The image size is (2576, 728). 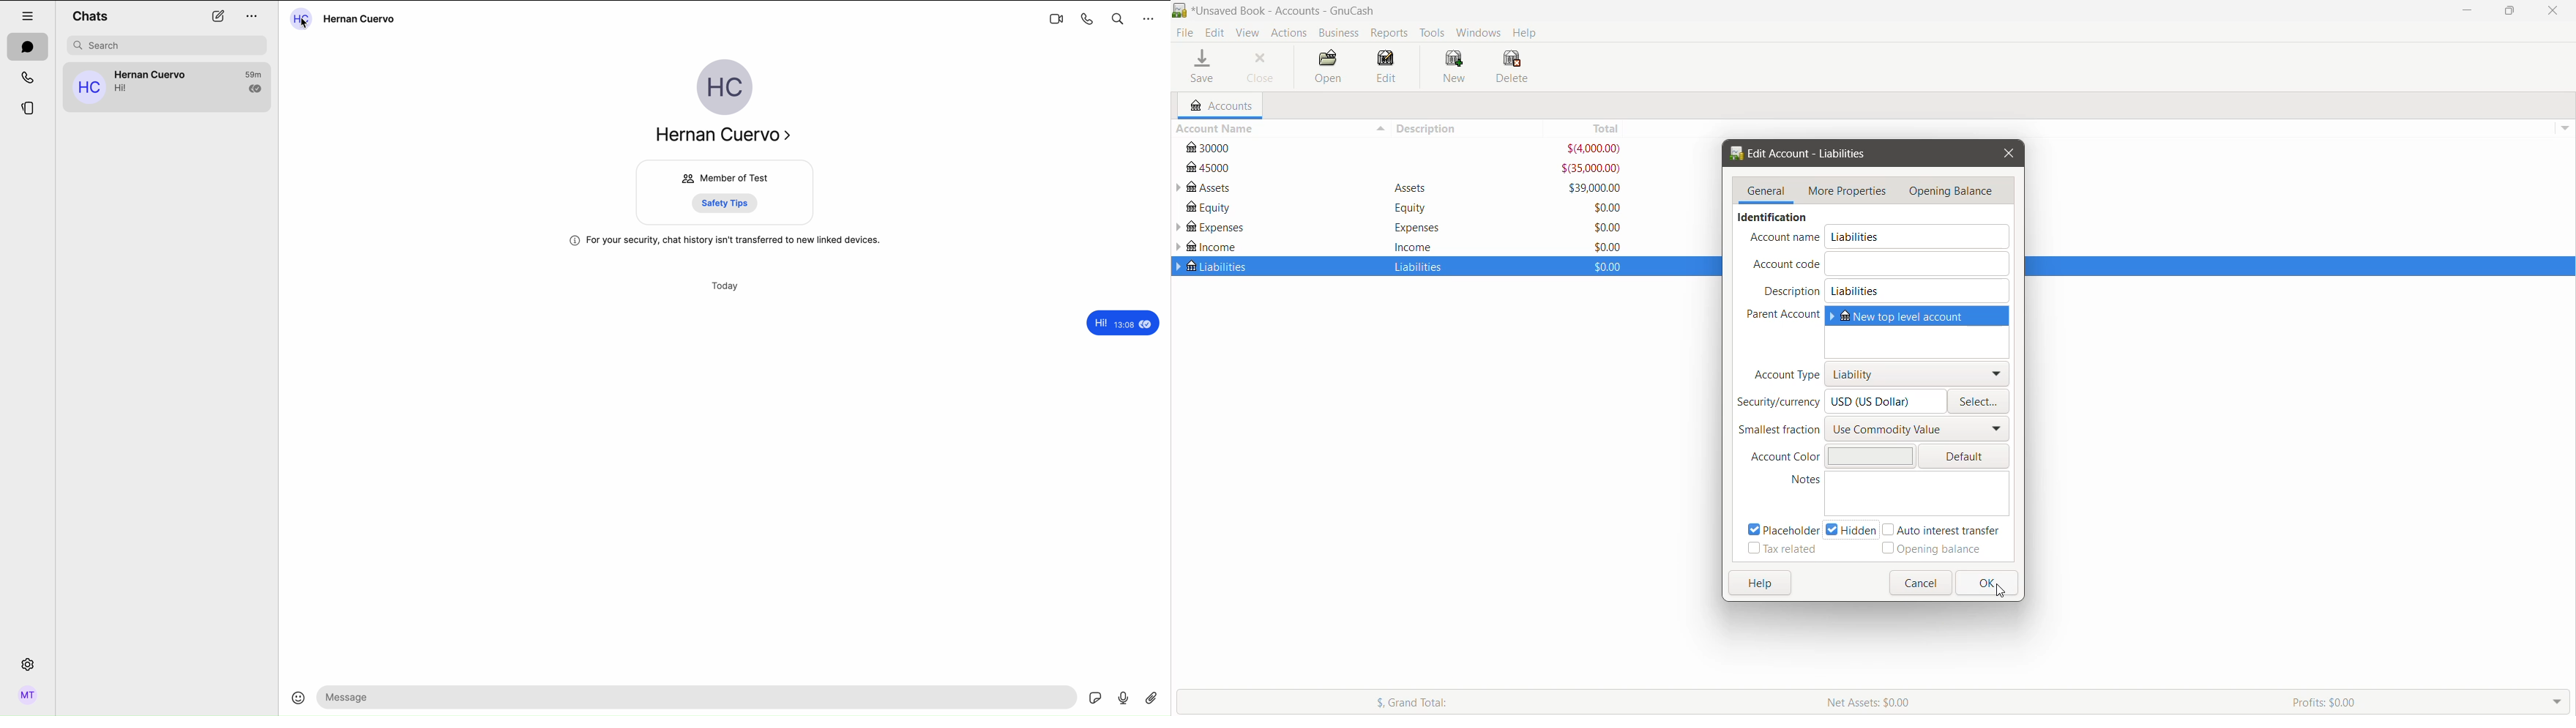 I want to click on More Properties, so click(x=1848, y=192).